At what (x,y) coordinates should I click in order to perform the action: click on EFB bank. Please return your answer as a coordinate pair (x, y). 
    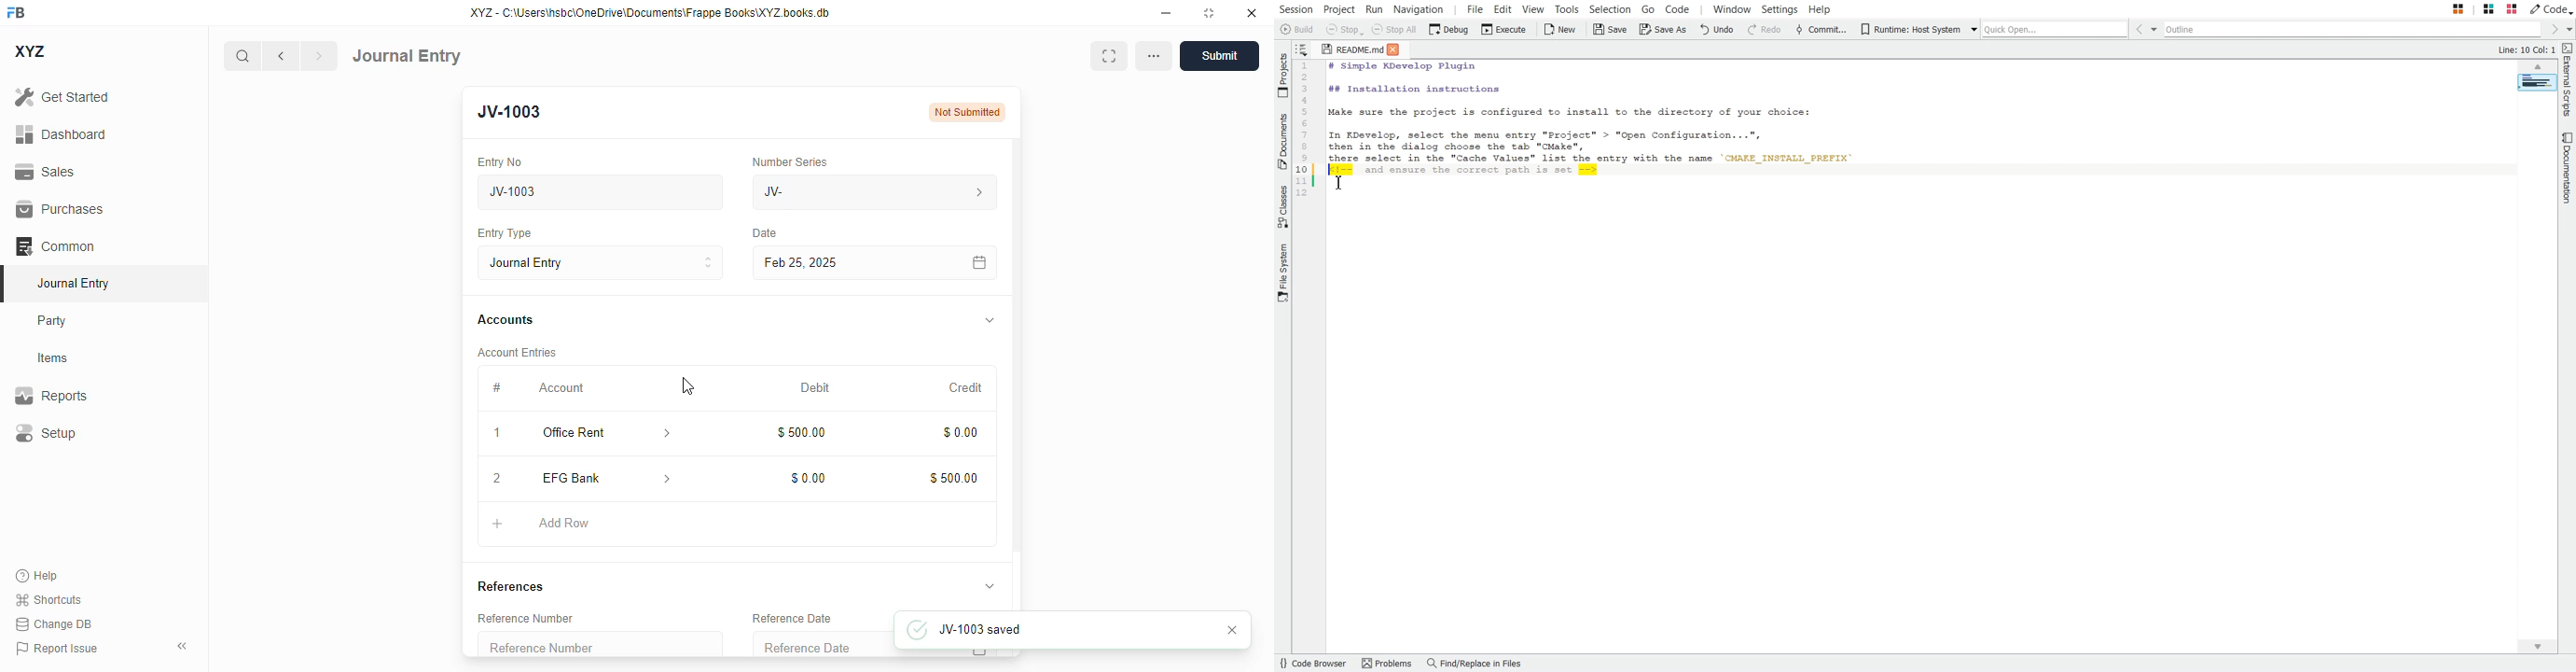
    Looking at the image, I should click on (589, 478).